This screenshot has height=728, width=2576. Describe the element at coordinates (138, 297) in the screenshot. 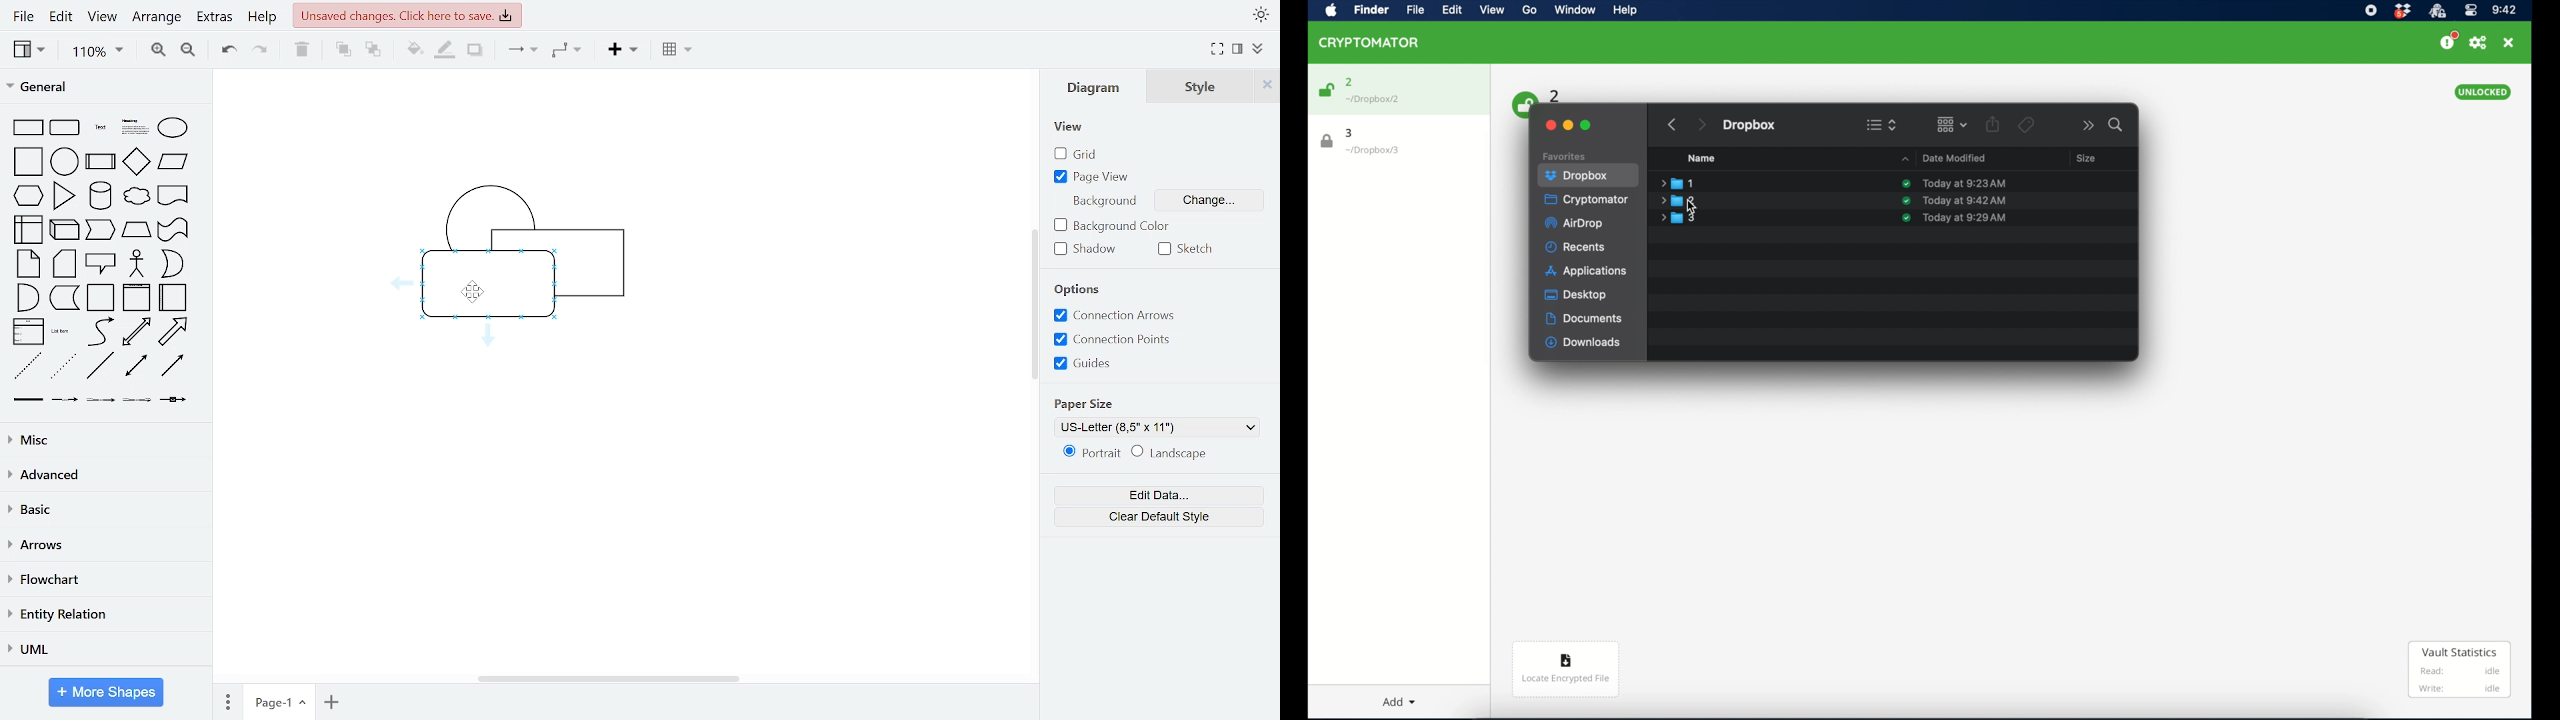

I see `vertical container` at that location.